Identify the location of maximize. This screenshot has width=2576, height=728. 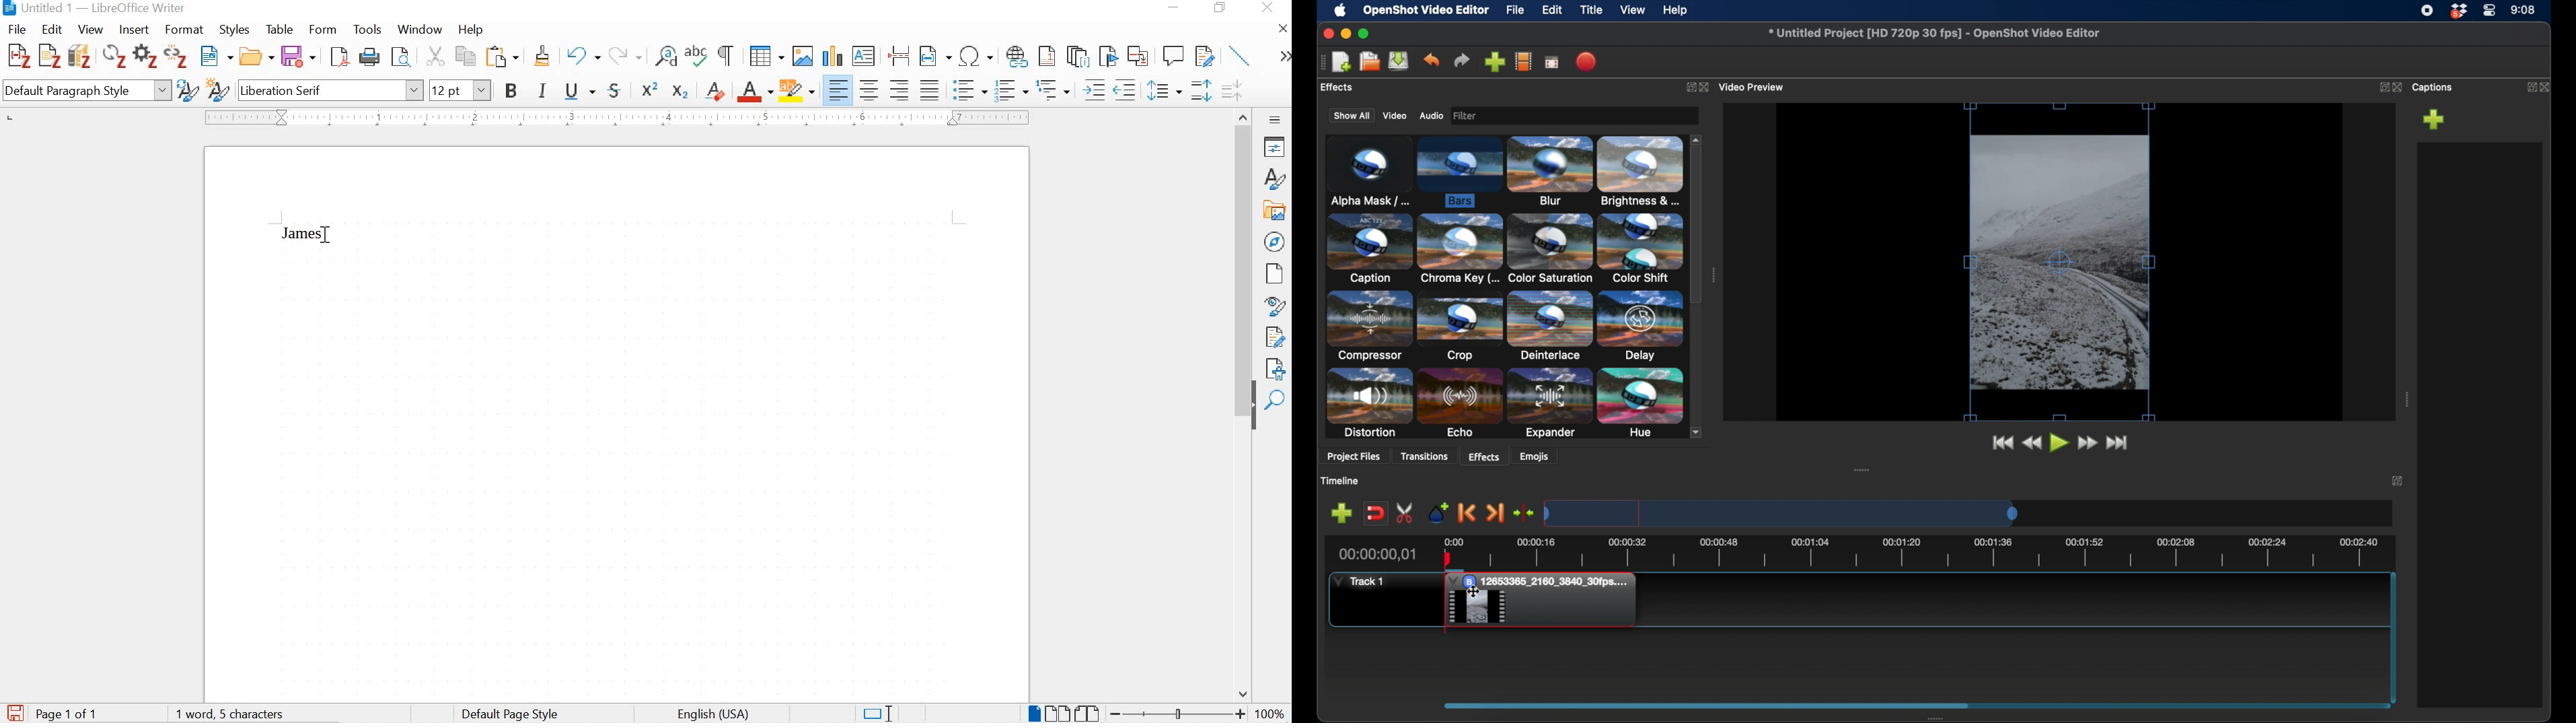
(1365, 33).